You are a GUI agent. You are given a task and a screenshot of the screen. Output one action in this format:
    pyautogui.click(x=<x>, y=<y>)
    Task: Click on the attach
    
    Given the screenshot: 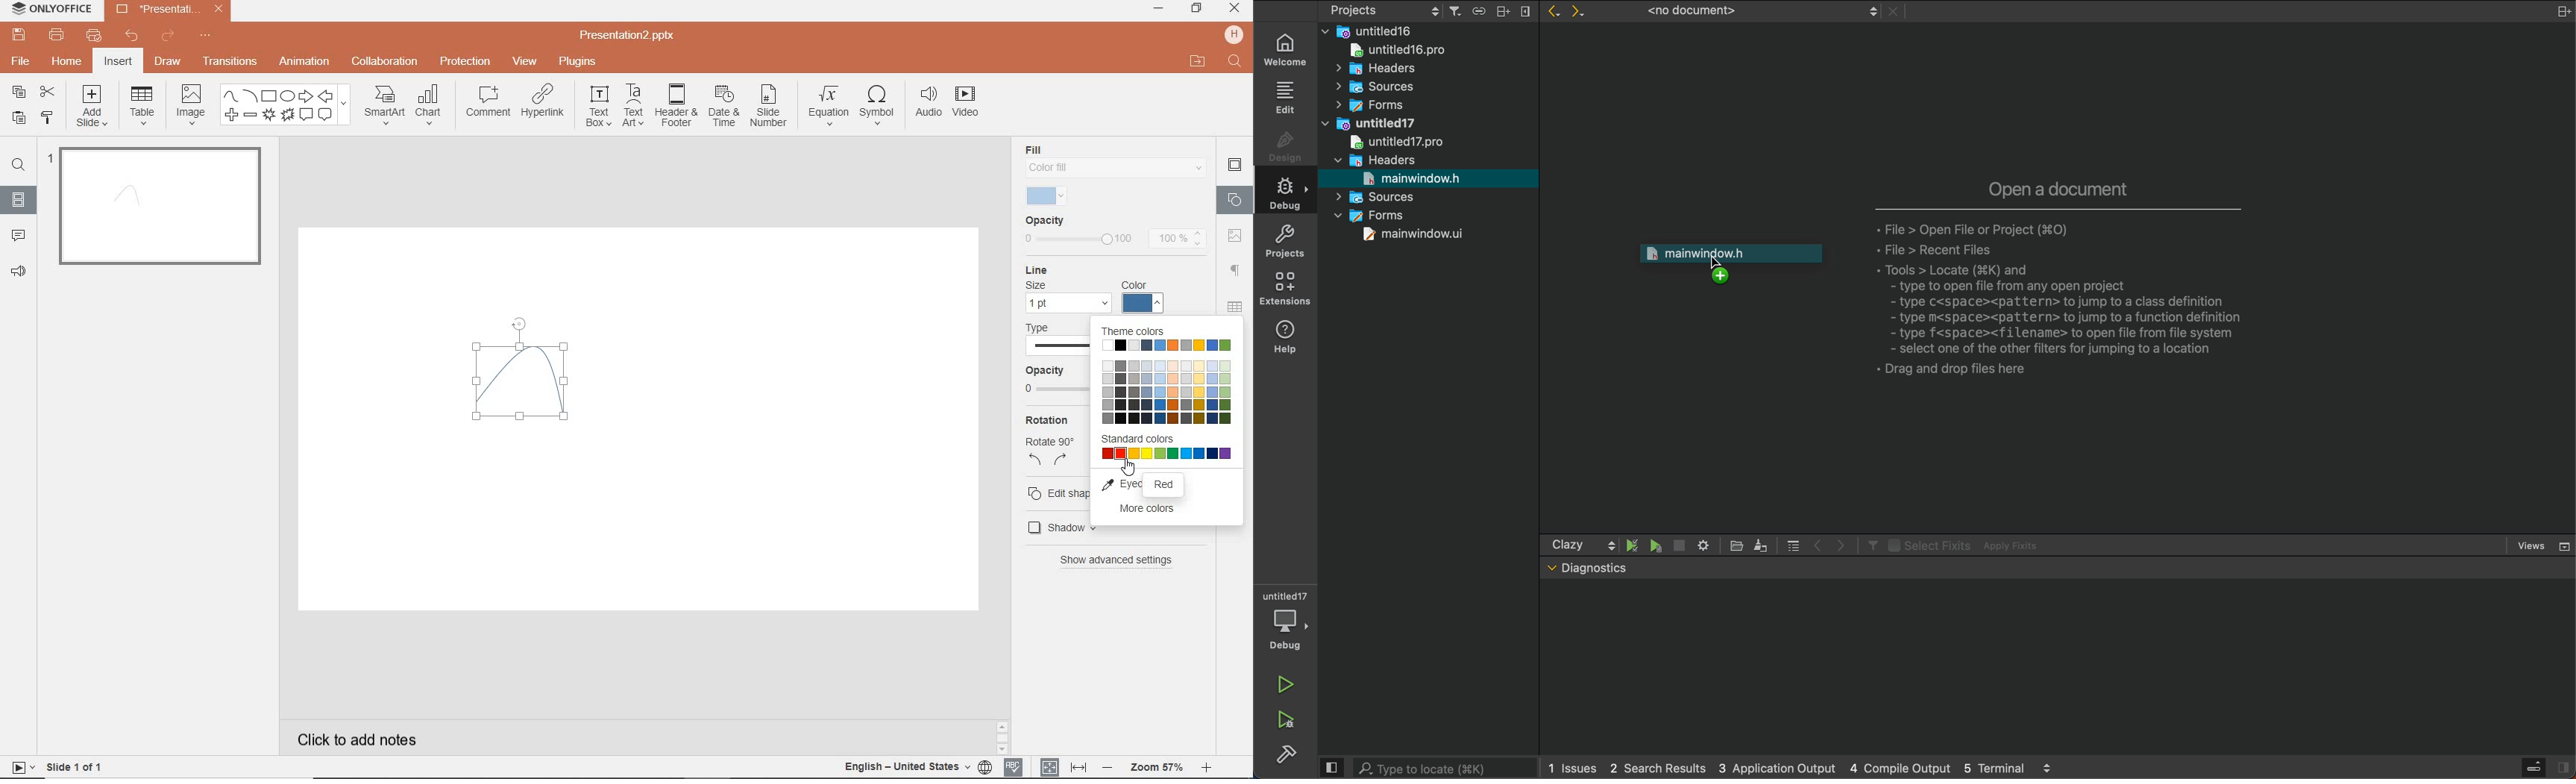 What is the action you would take?
    pyautogui.click(x=1476, y=10)
    